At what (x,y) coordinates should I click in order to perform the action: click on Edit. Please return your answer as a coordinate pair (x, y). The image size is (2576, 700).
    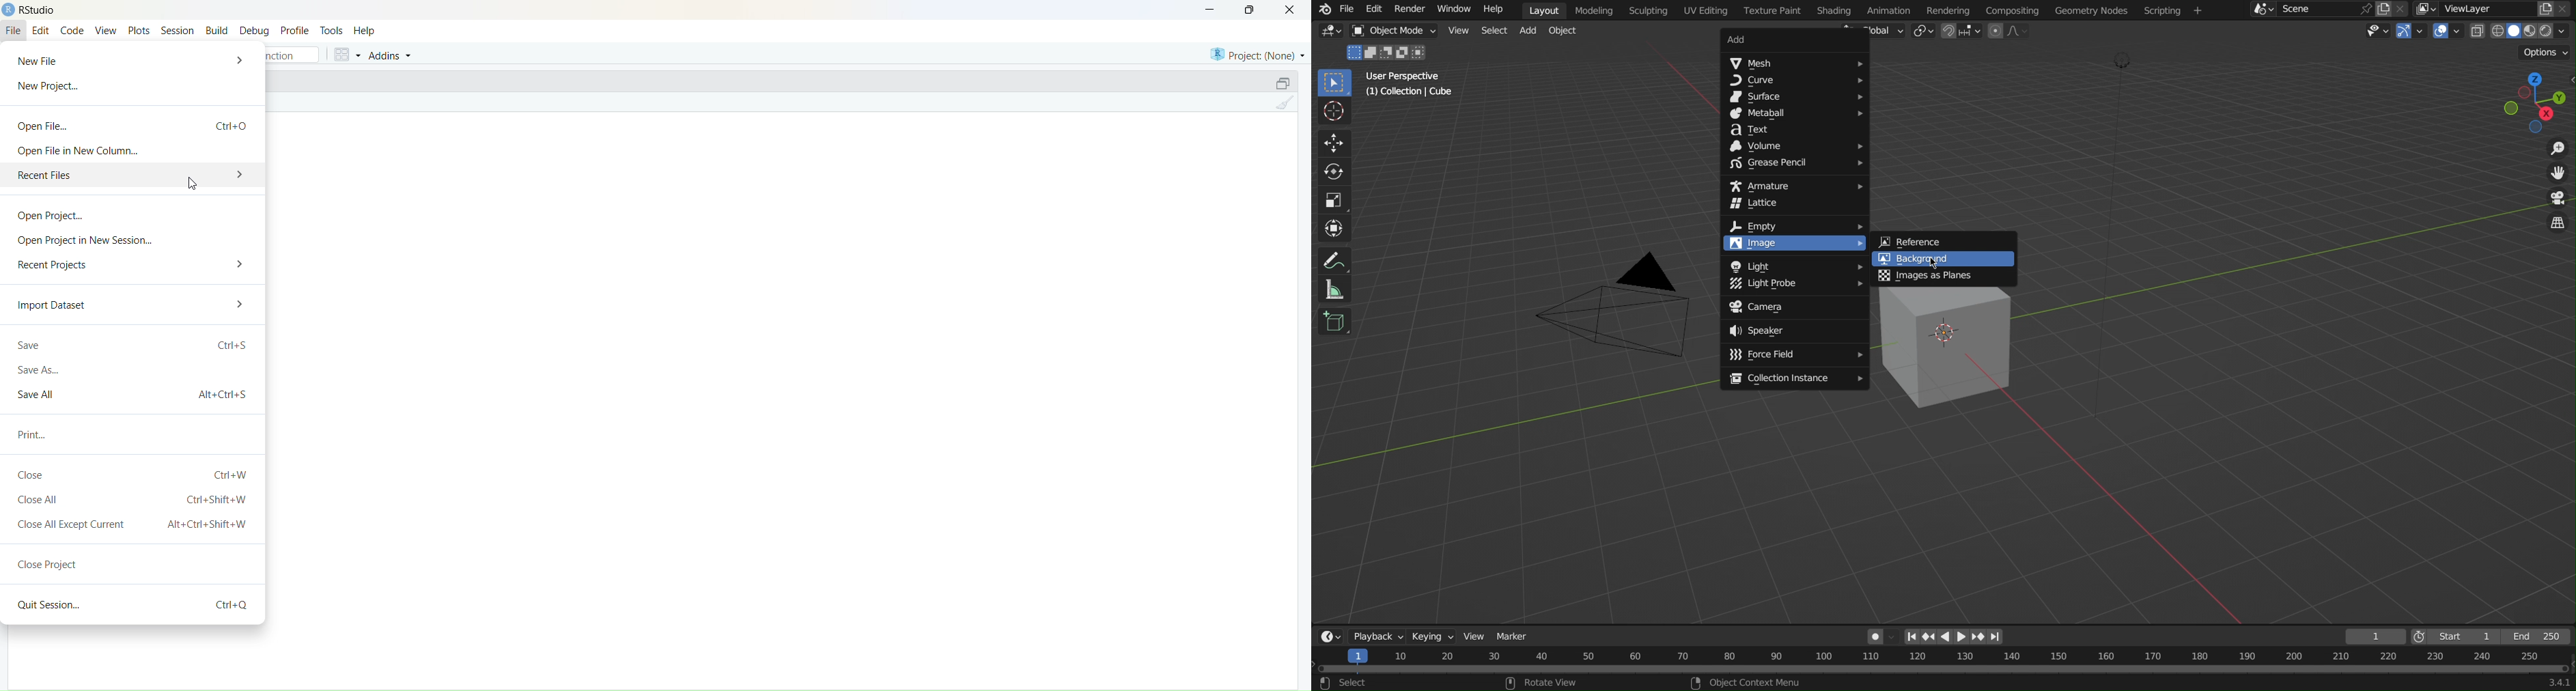
    Looking at the image, I should click on (1375, 9).